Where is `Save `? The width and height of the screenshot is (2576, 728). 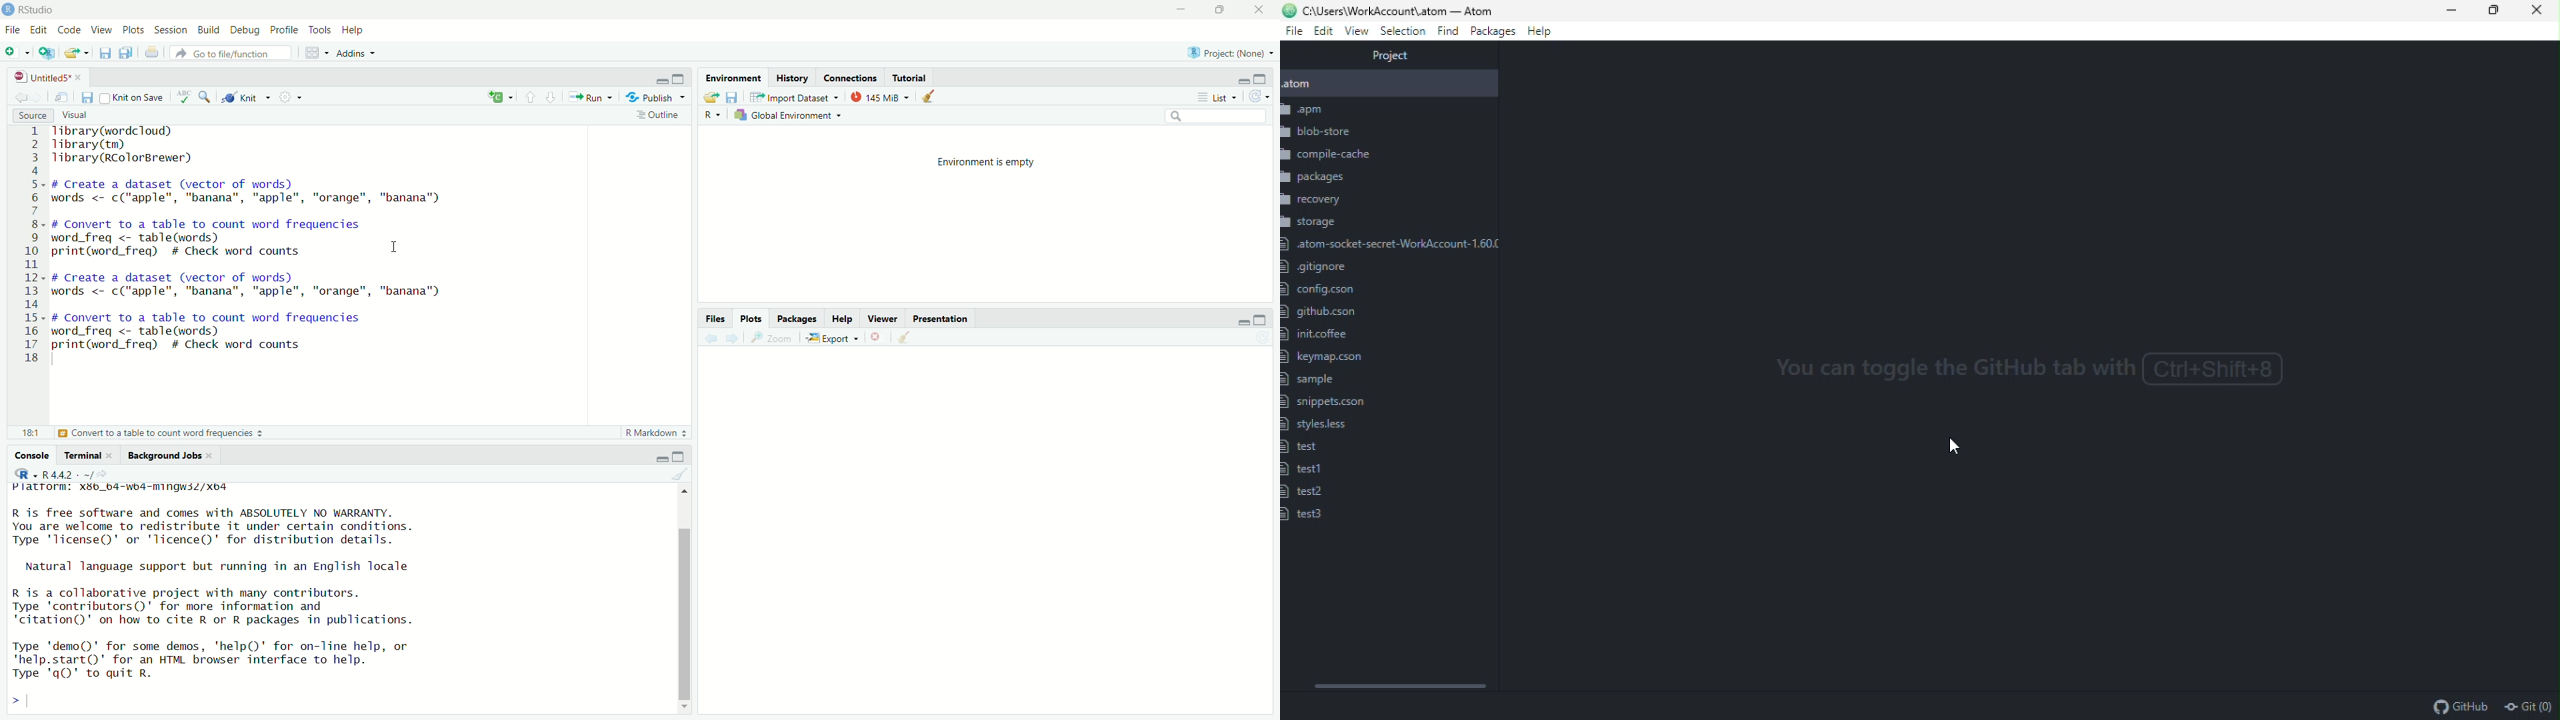
Save  is located at coordinates (733, 97).